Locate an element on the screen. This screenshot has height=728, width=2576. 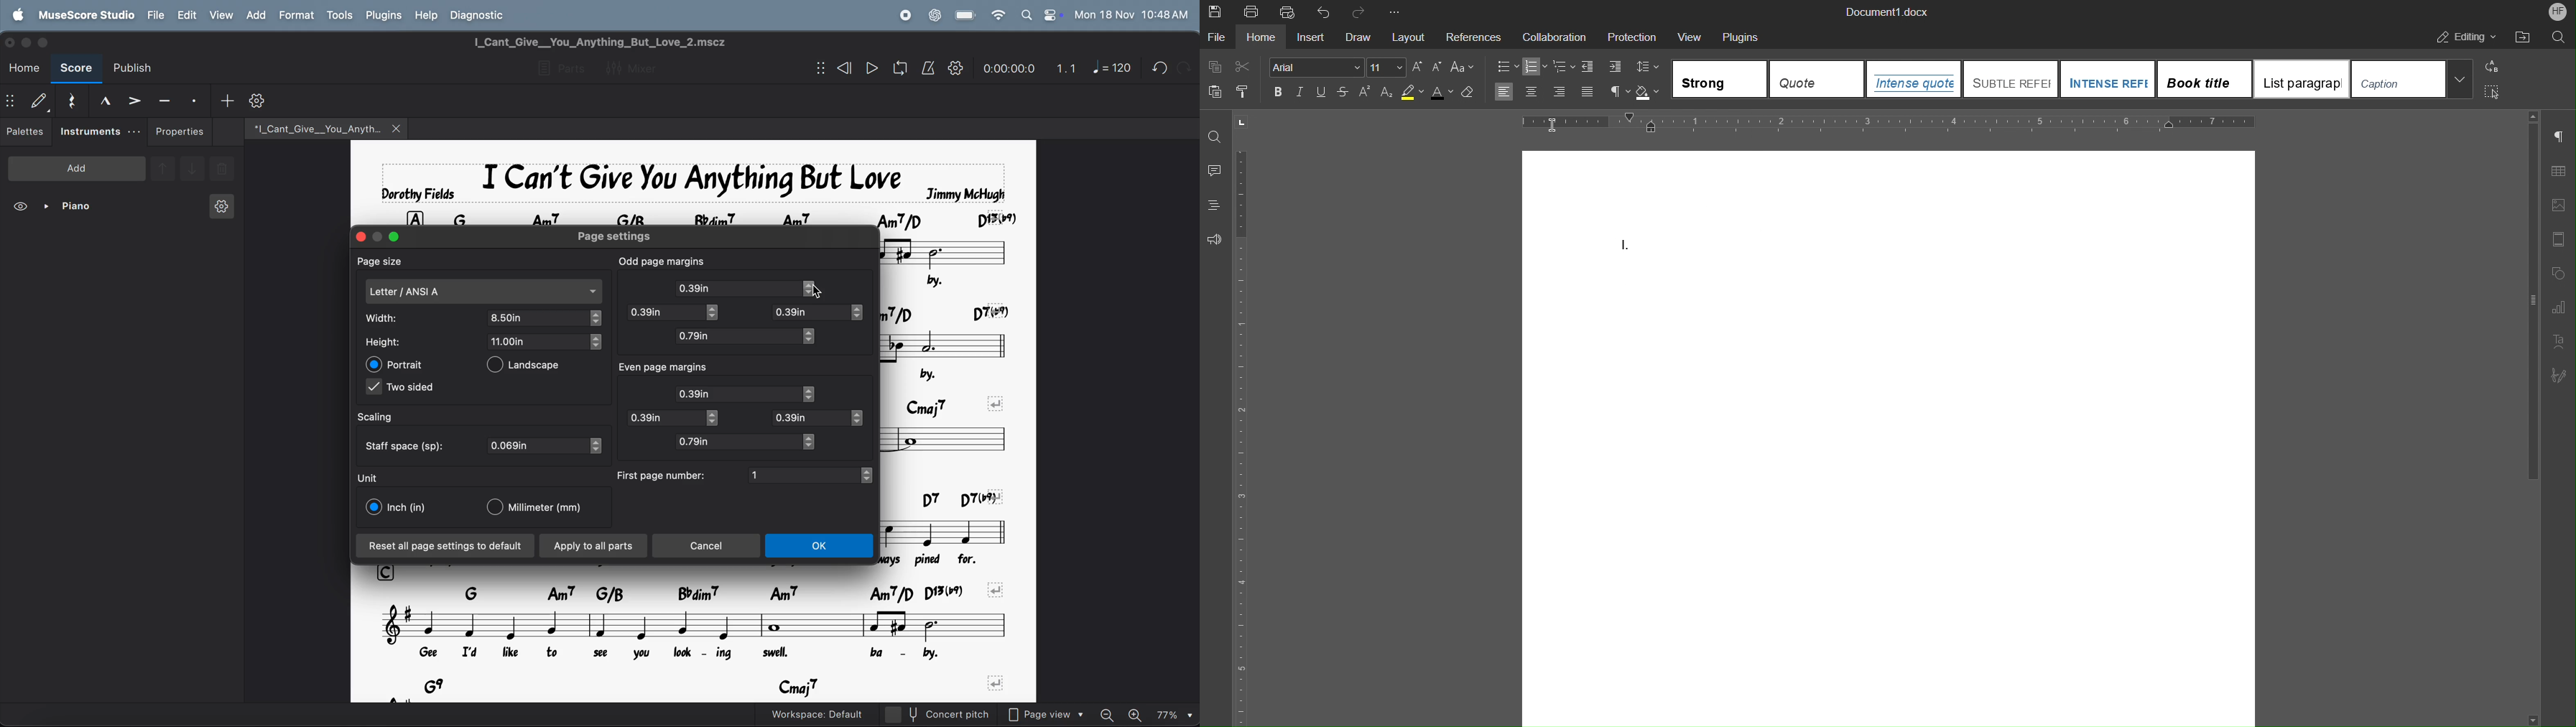
Scrollbar is located at coordinates (2534, 302).